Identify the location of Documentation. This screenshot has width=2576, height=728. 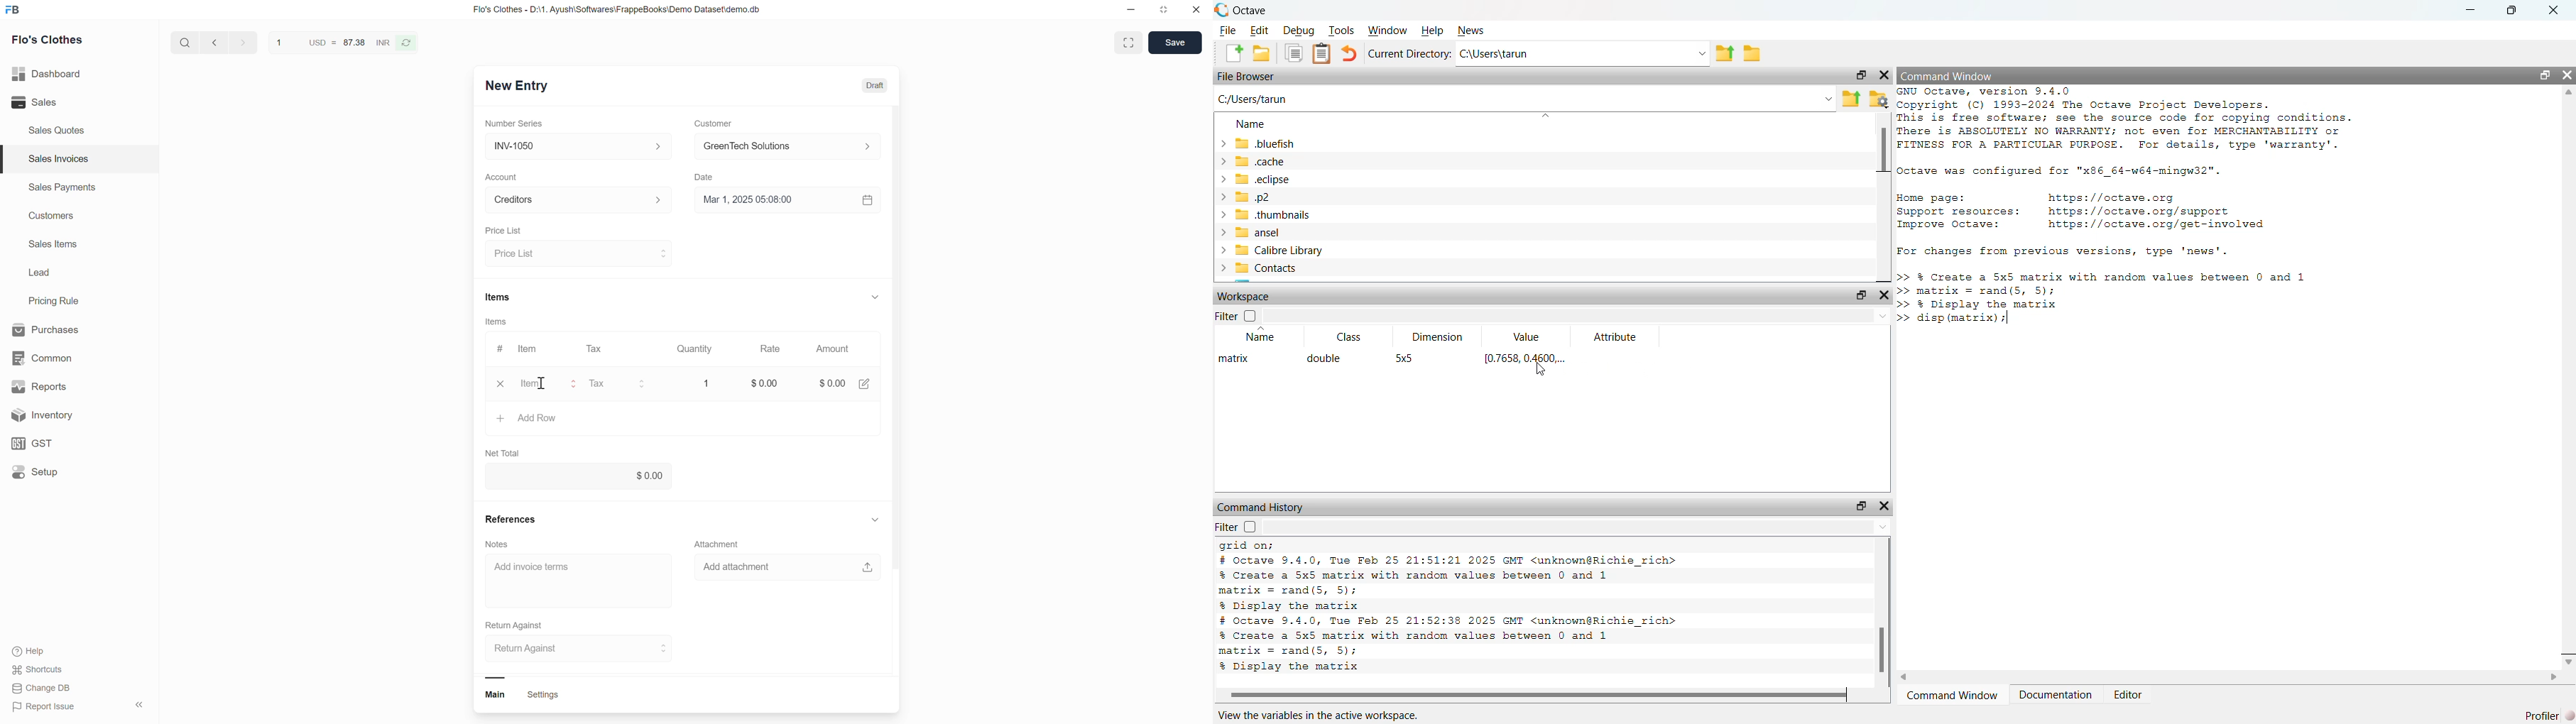
(2054, 697).